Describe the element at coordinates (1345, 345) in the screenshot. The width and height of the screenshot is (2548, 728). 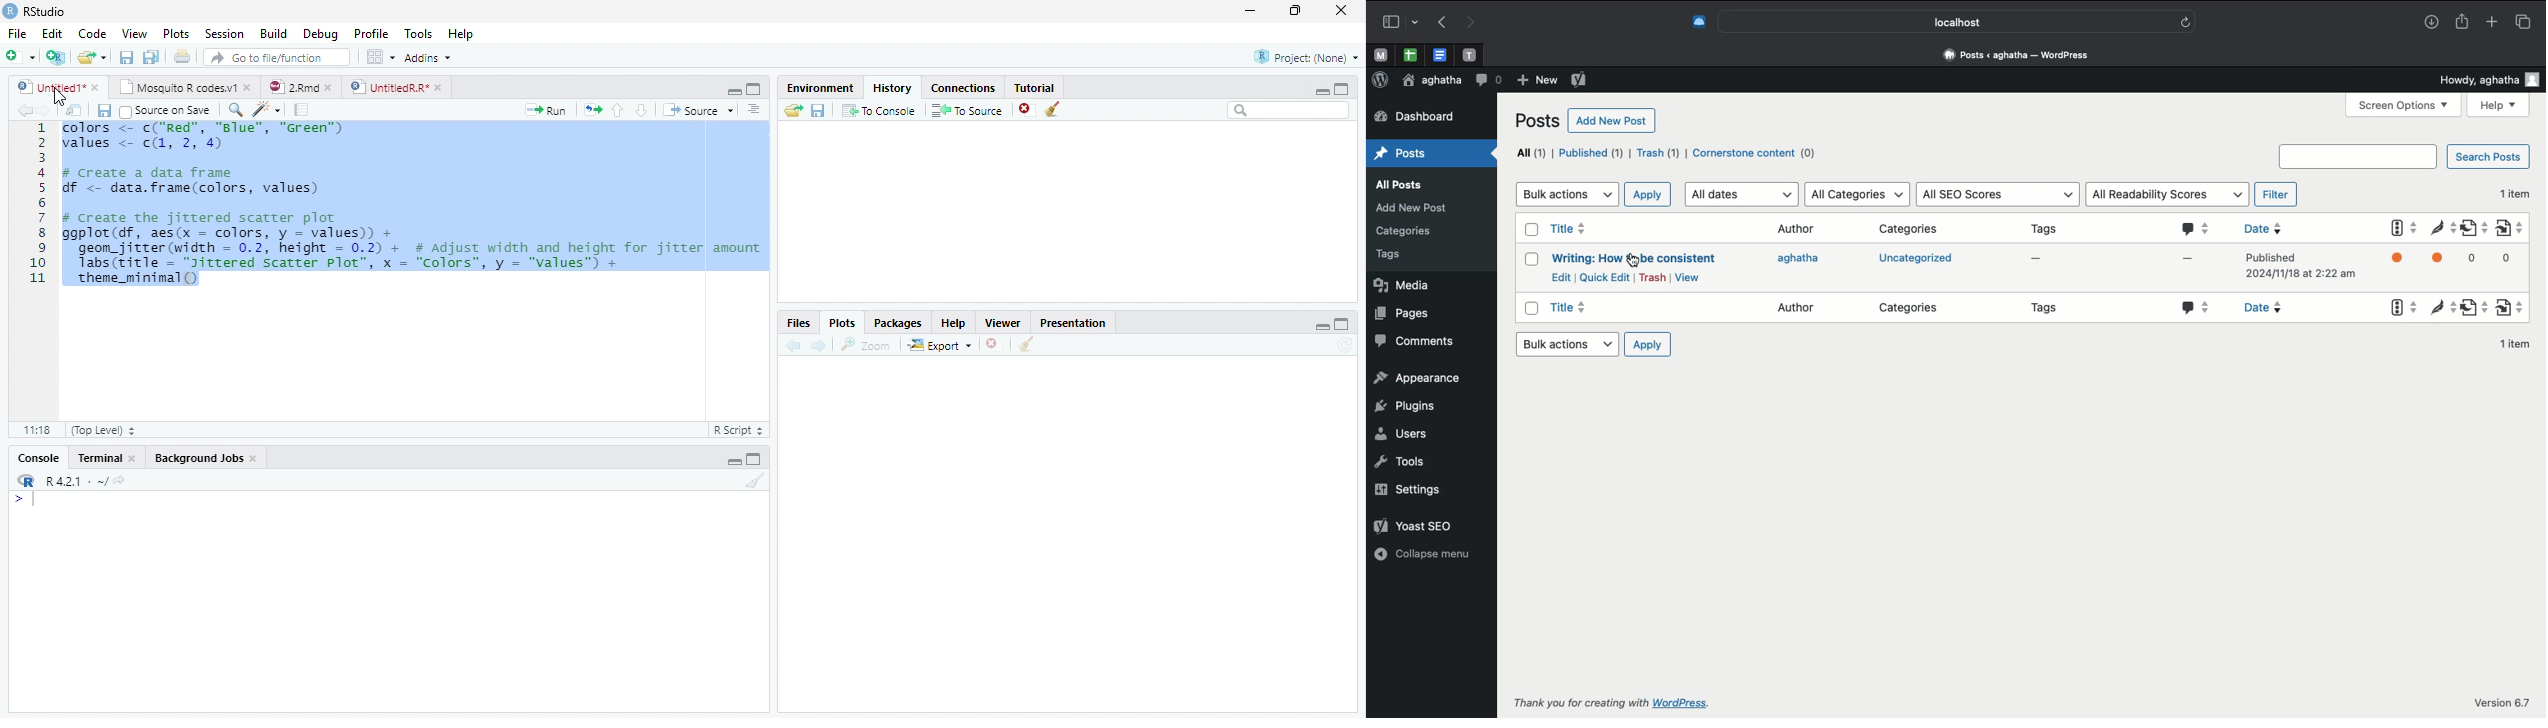
I see `Refresh current plot` at that location.